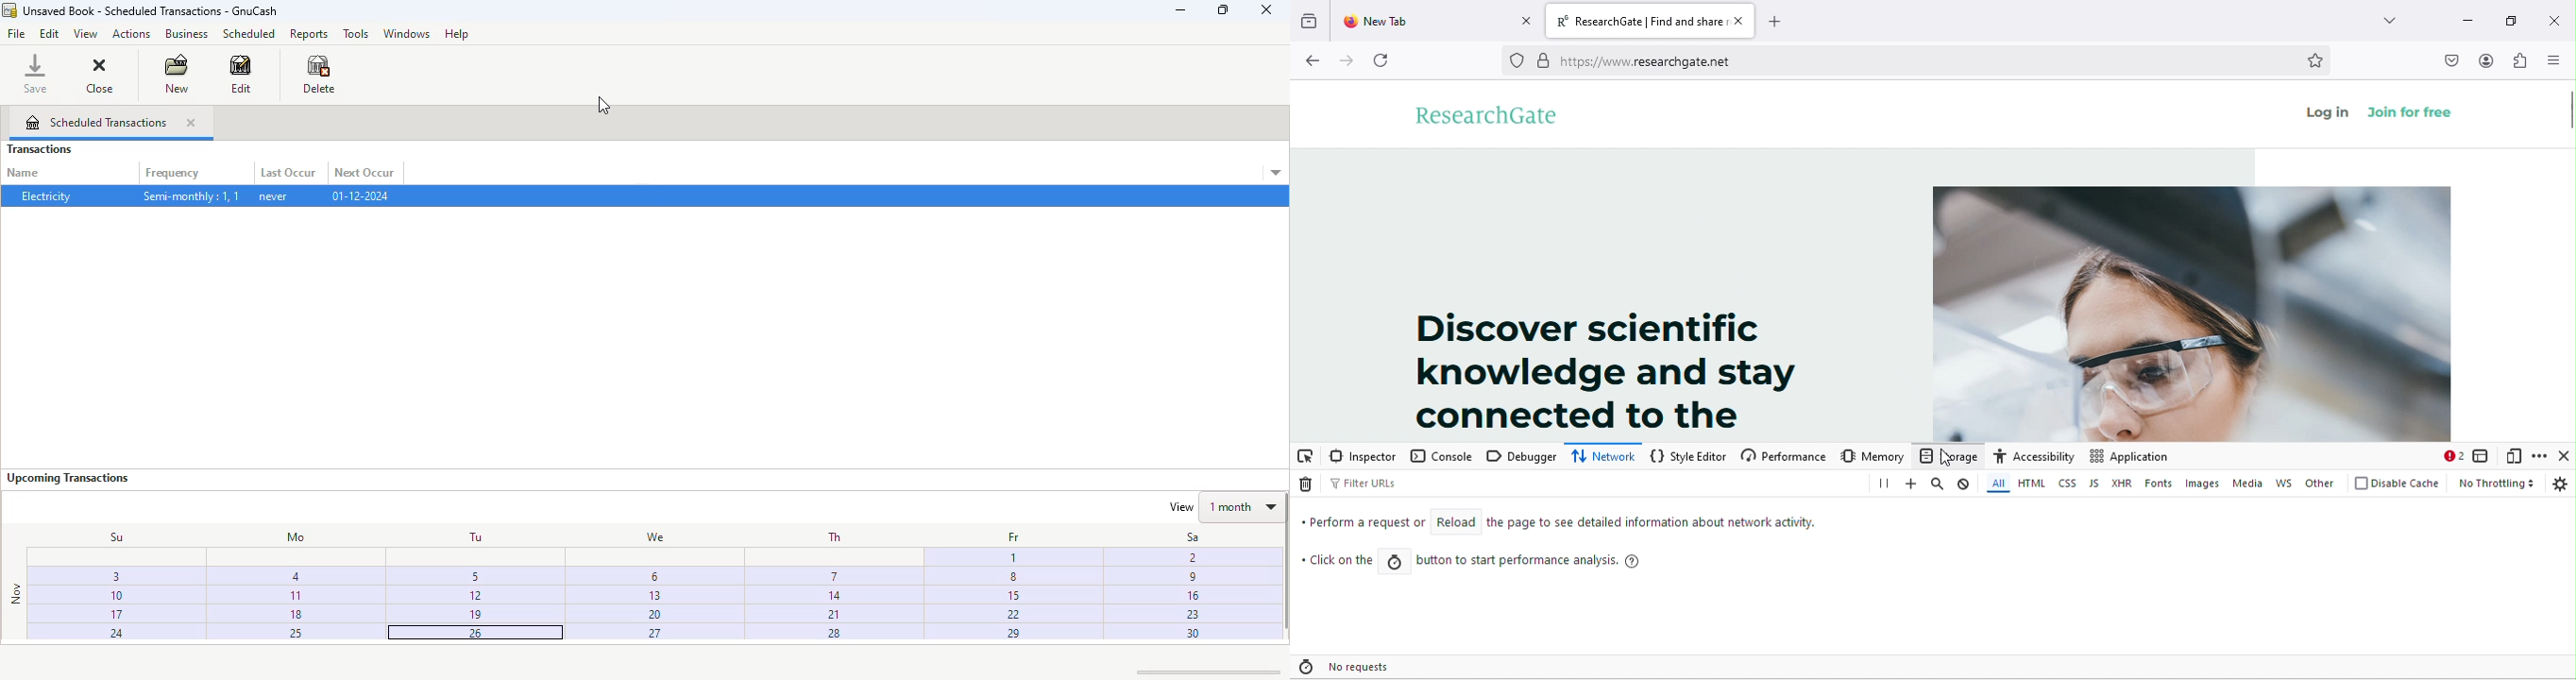 Image resolution: width=2576 pixels, height=700 pixels. I want to click on scroll, so click(1209, 672).